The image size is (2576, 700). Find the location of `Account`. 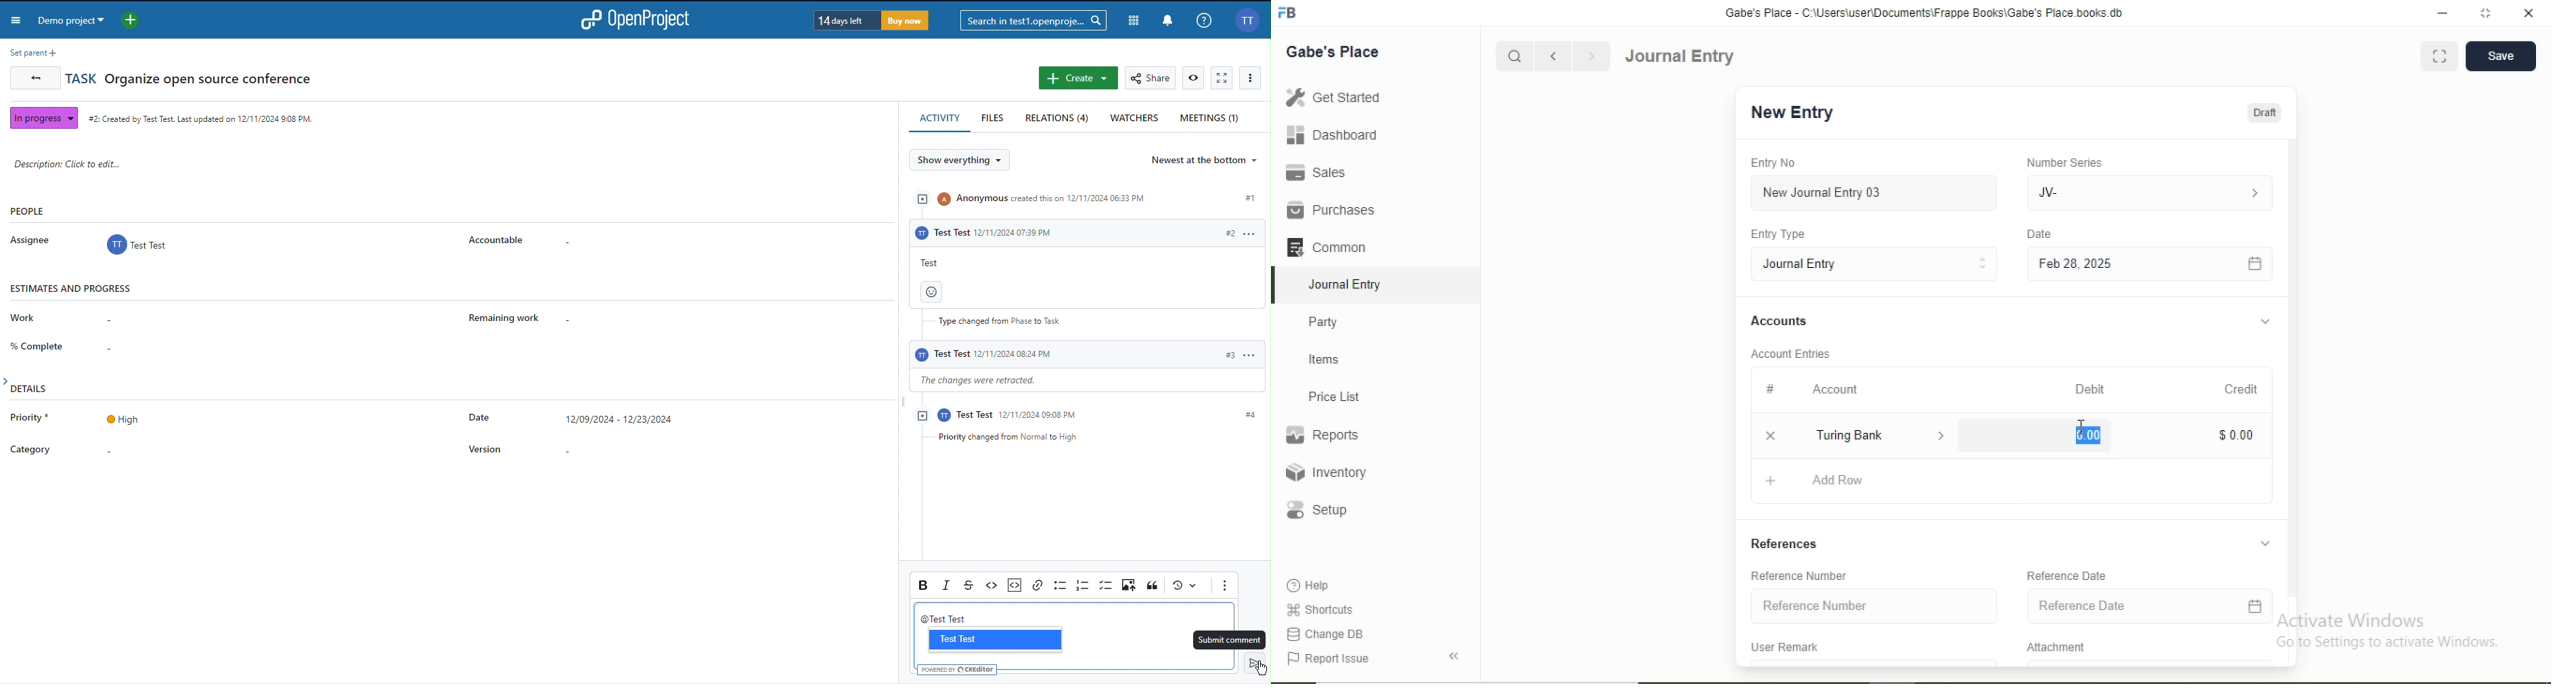

Account is located at coordinates (1835, 390).